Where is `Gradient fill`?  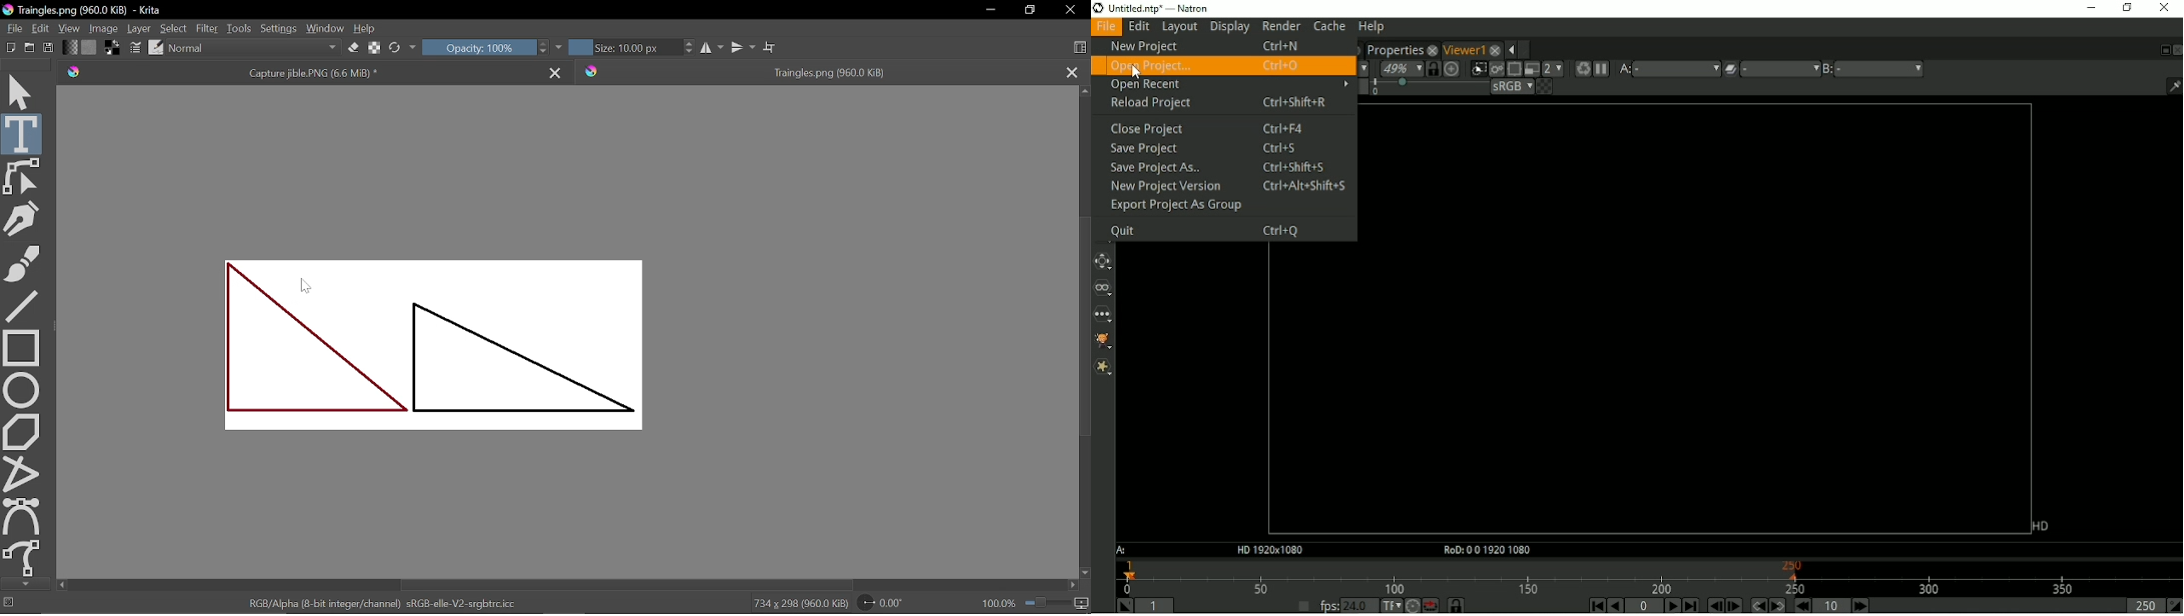
Gradient fill is located at coordinates (68, 49).